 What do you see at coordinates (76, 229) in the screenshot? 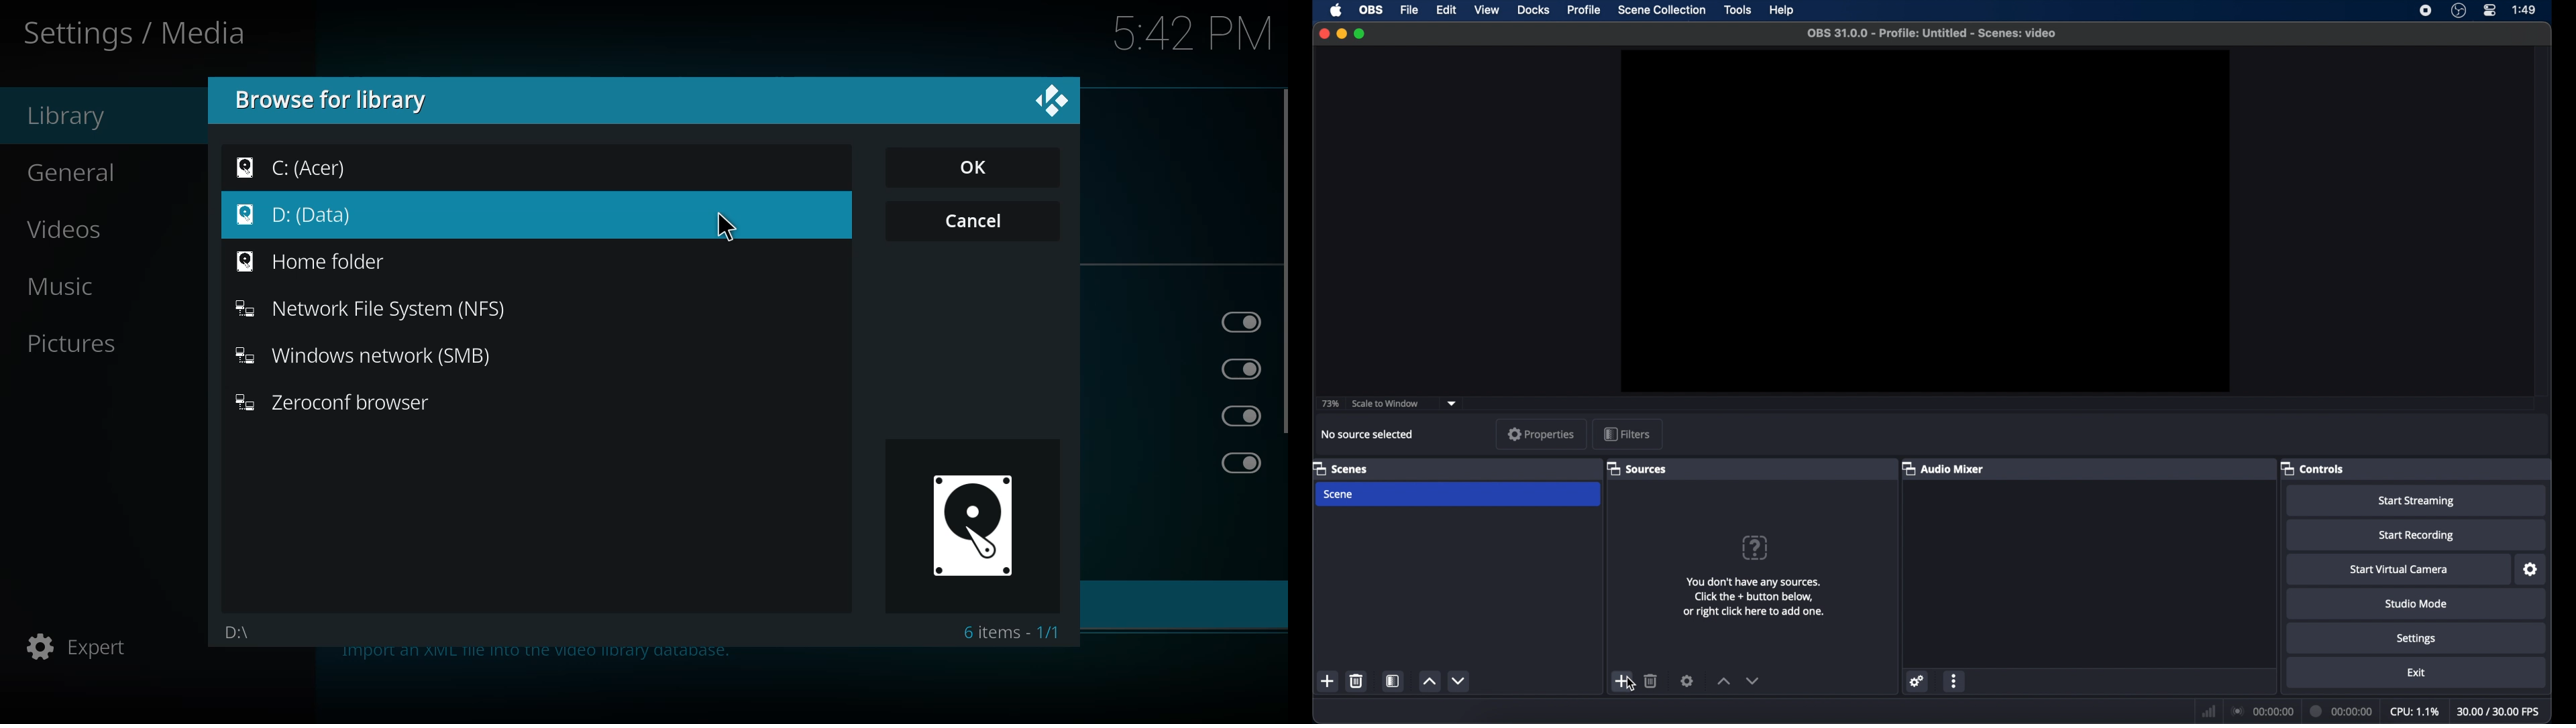
I see `videos` at bounding box center [76, 229].